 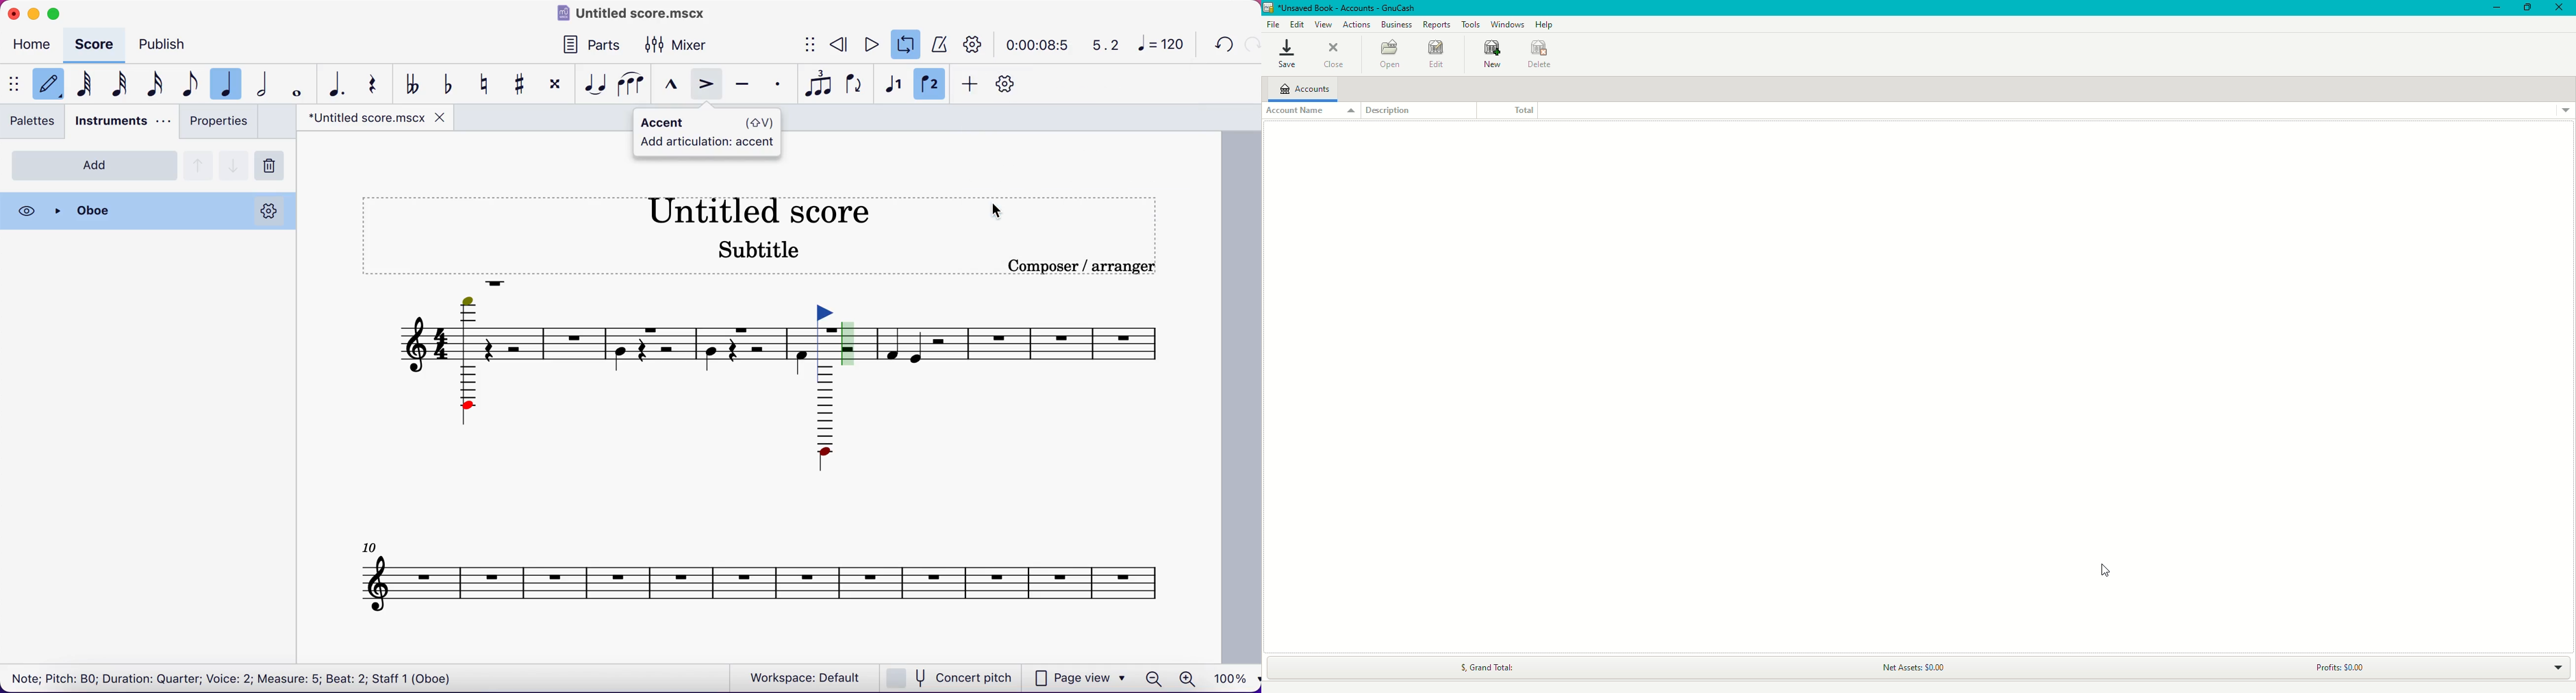 I want to click on go down, so click(x=234, y=163).